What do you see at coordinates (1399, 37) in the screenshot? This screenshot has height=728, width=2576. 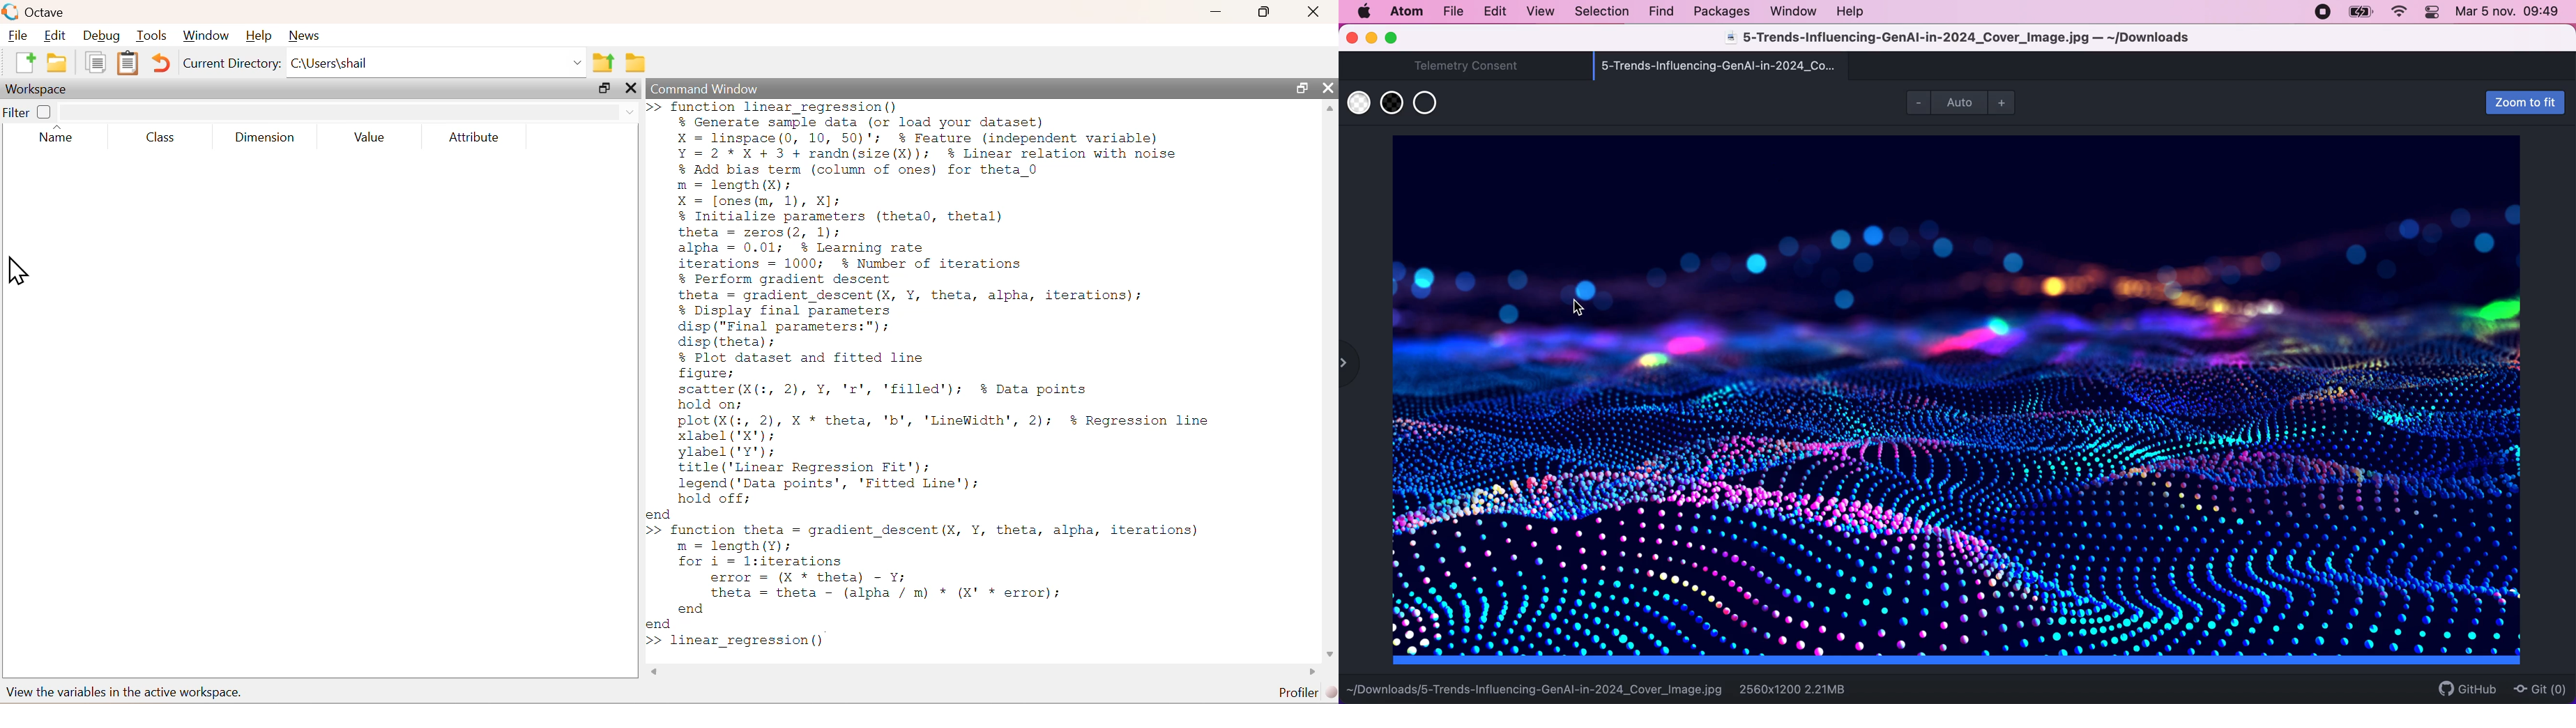 I see `maximize` at bounding box center [1399, 37].